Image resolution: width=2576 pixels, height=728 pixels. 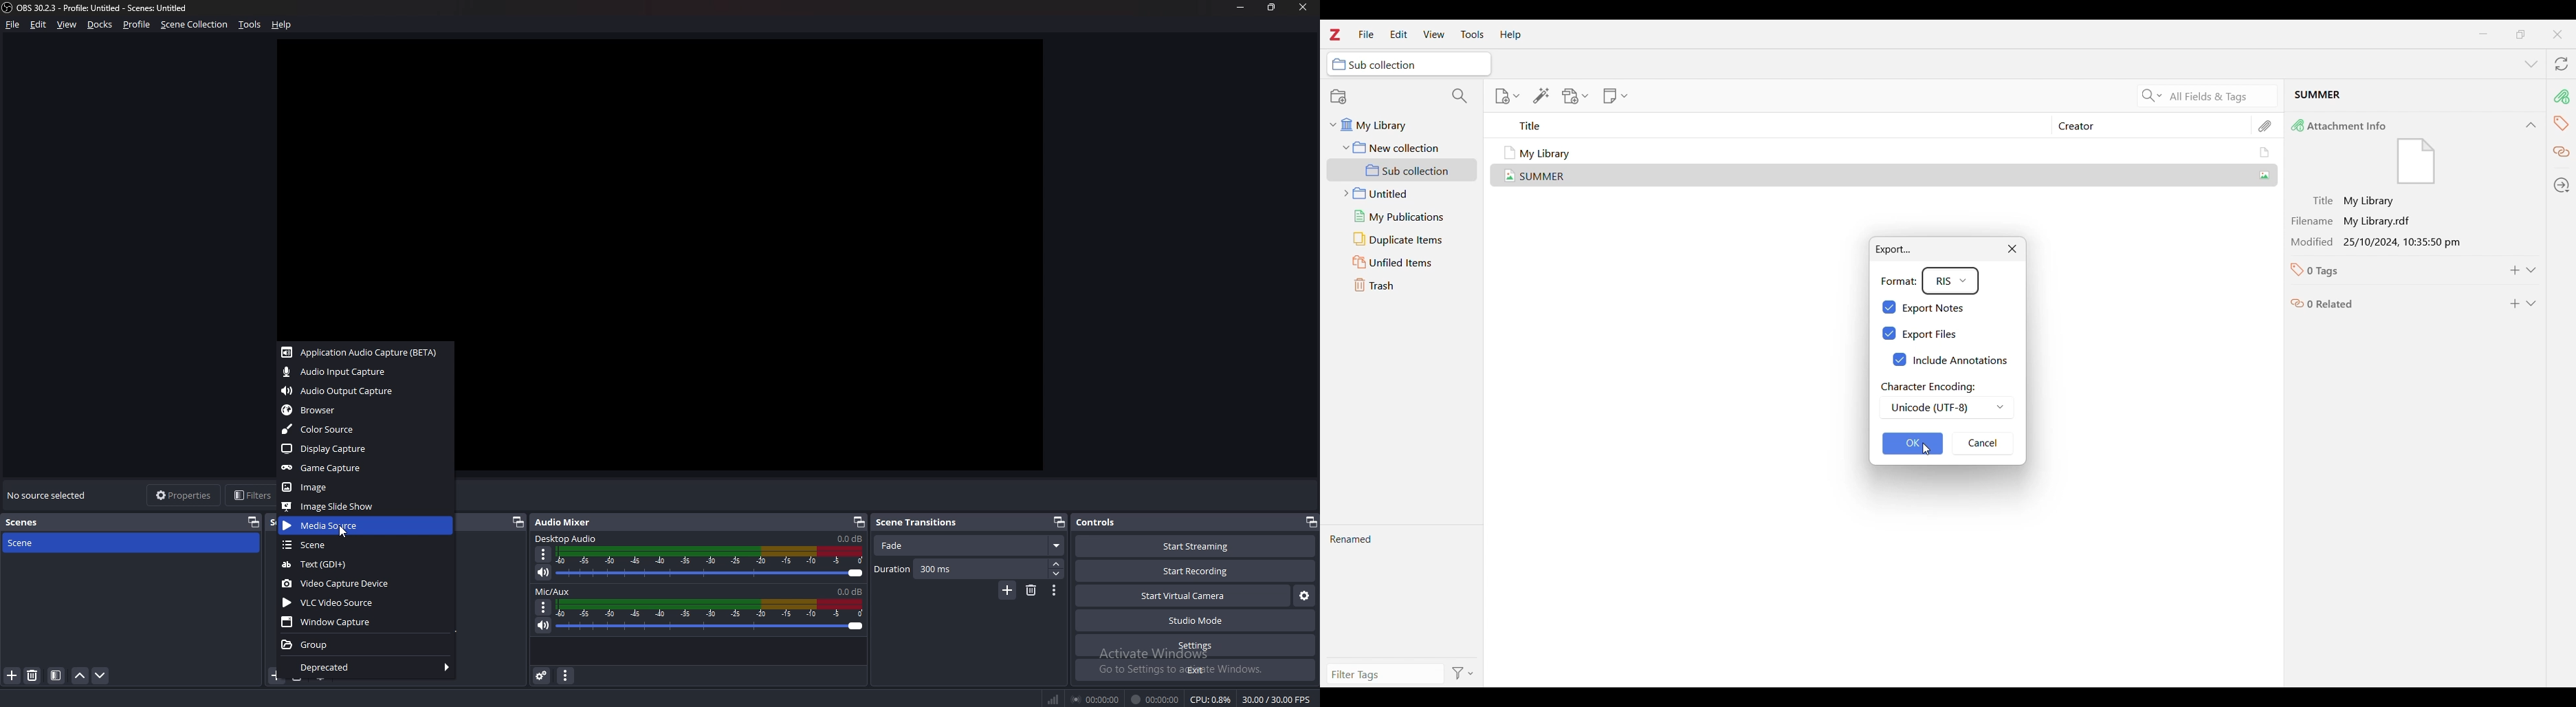 I want to click on Properties, so click(x=184, y=494).